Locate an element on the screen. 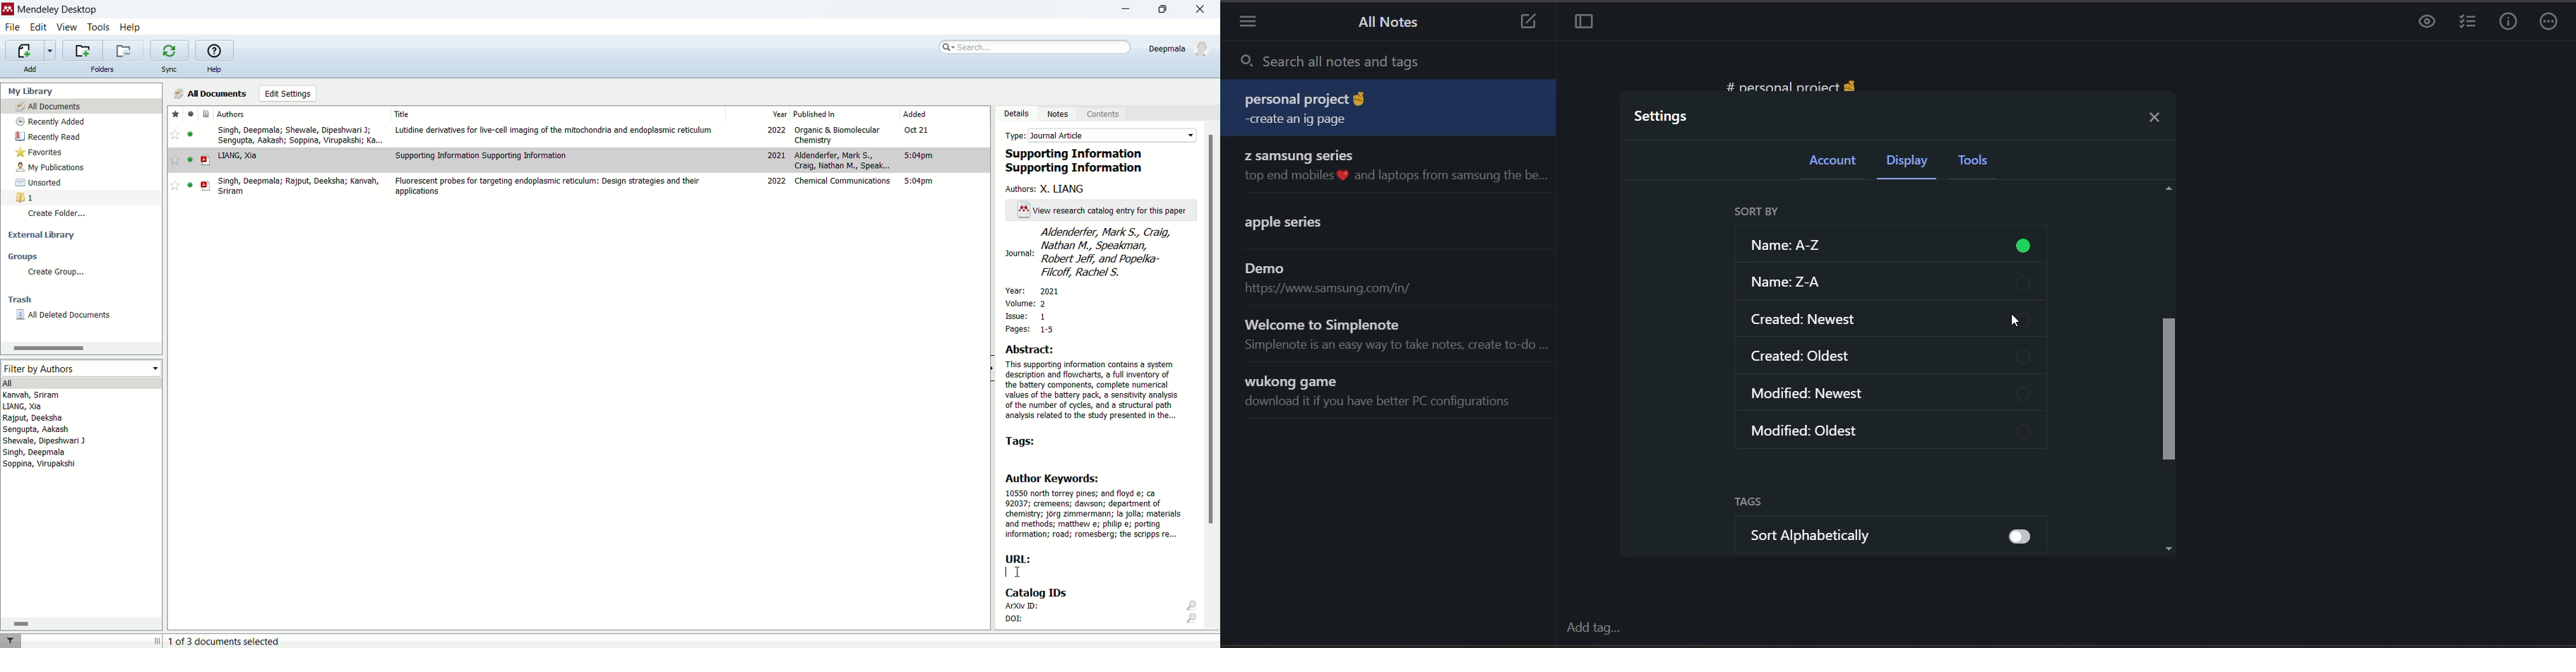  remove current folder is located at coordinates (125, 50).